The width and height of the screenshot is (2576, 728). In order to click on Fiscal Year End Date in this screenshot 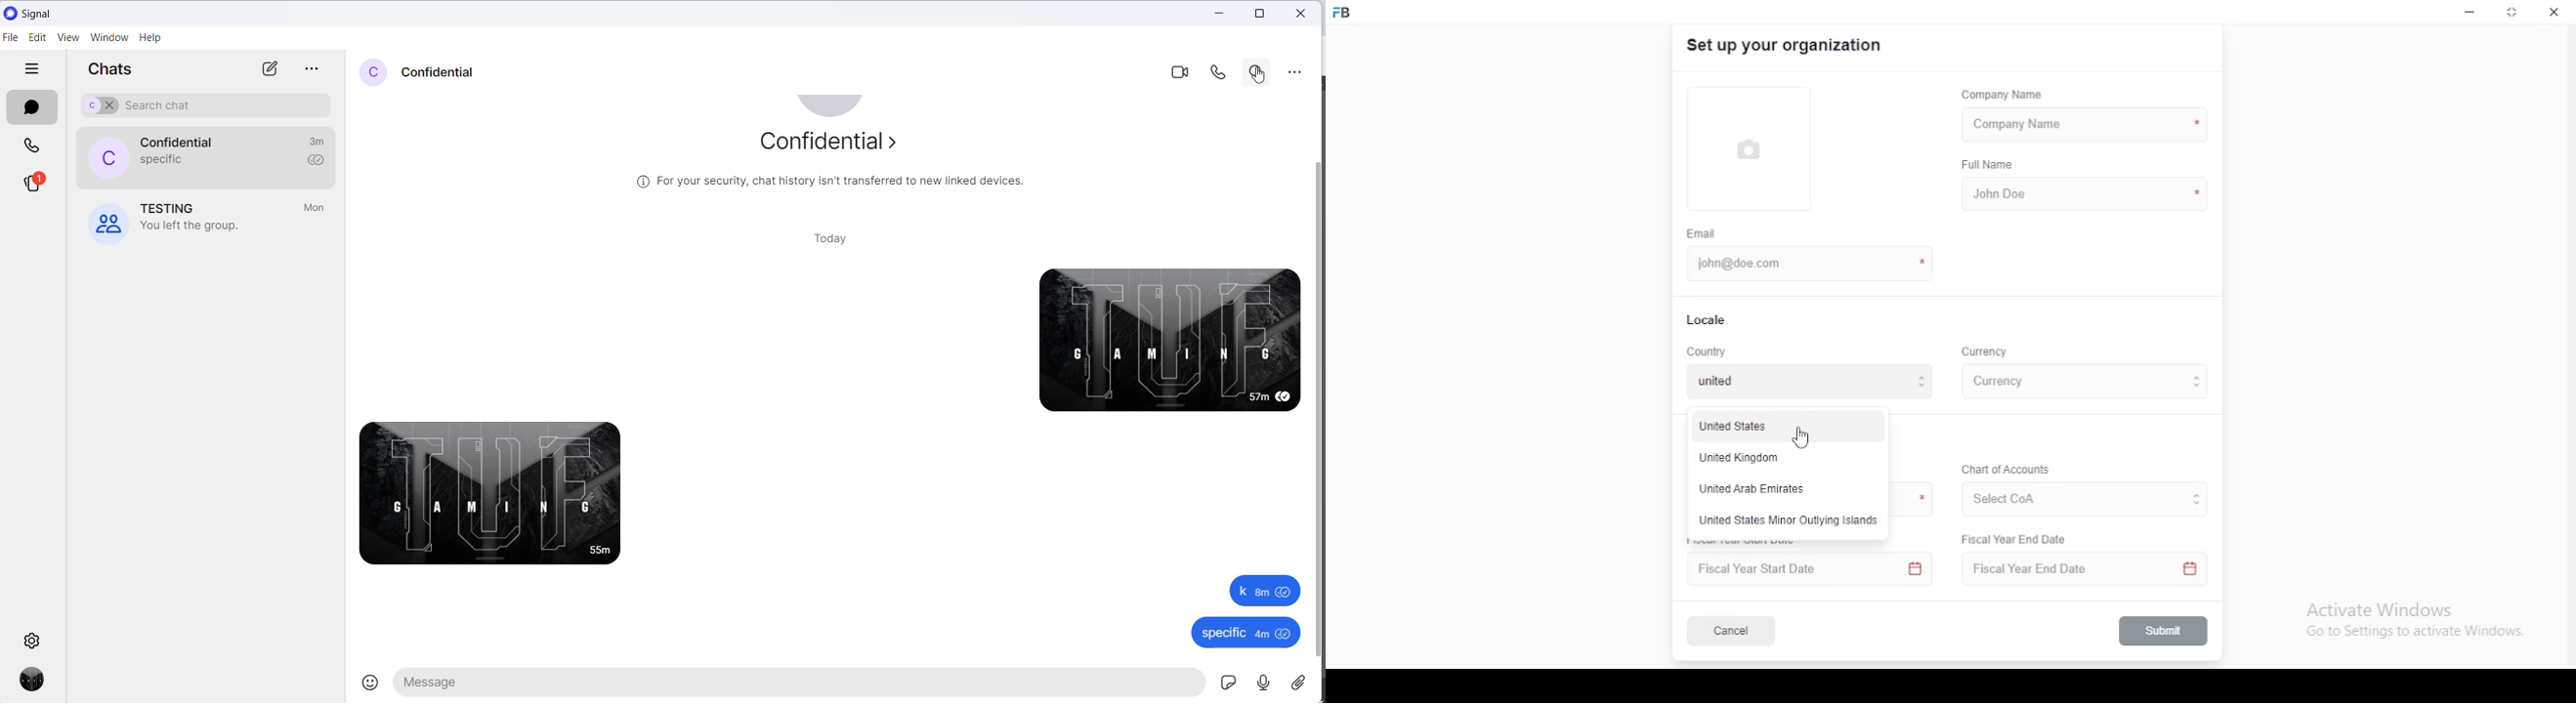, I will do `click(2015, 539)`.